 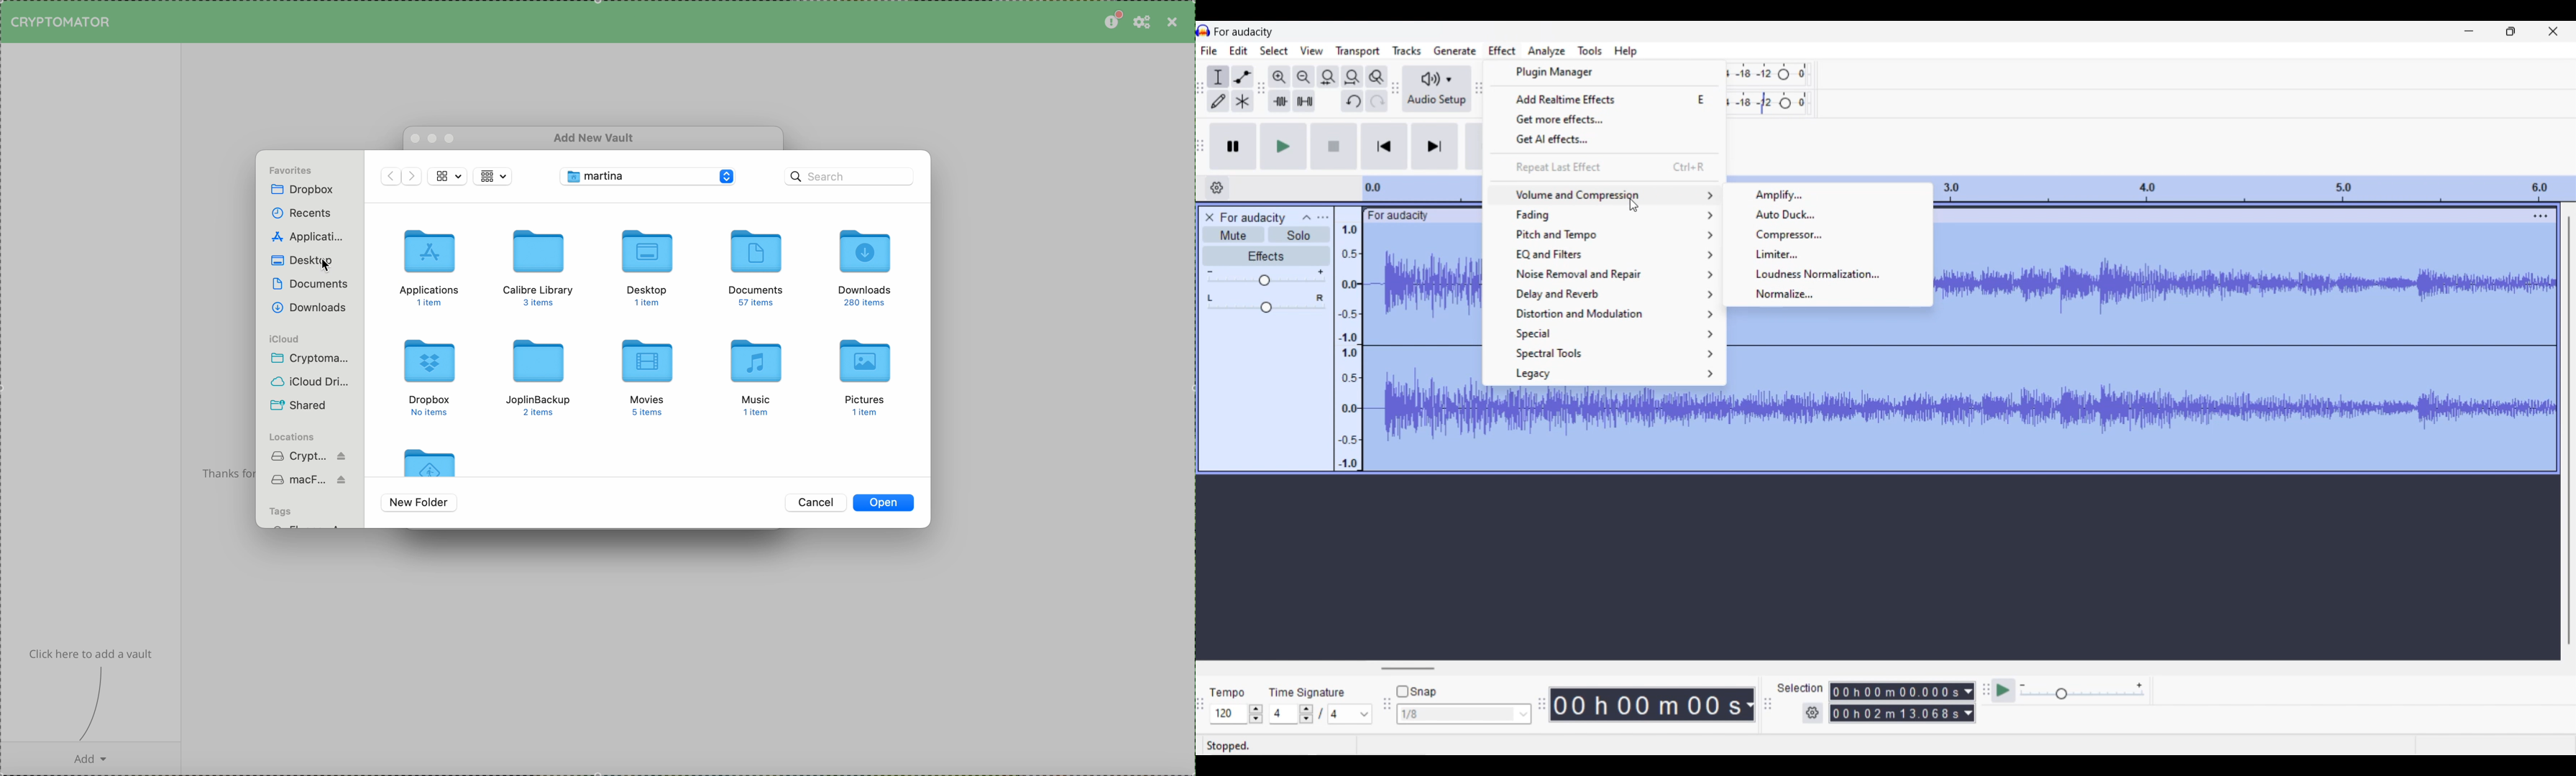 What do you see at coordinates (1606, 119) in the screenshot?
I see `Get more effects` at bounding box center [1606, 119].